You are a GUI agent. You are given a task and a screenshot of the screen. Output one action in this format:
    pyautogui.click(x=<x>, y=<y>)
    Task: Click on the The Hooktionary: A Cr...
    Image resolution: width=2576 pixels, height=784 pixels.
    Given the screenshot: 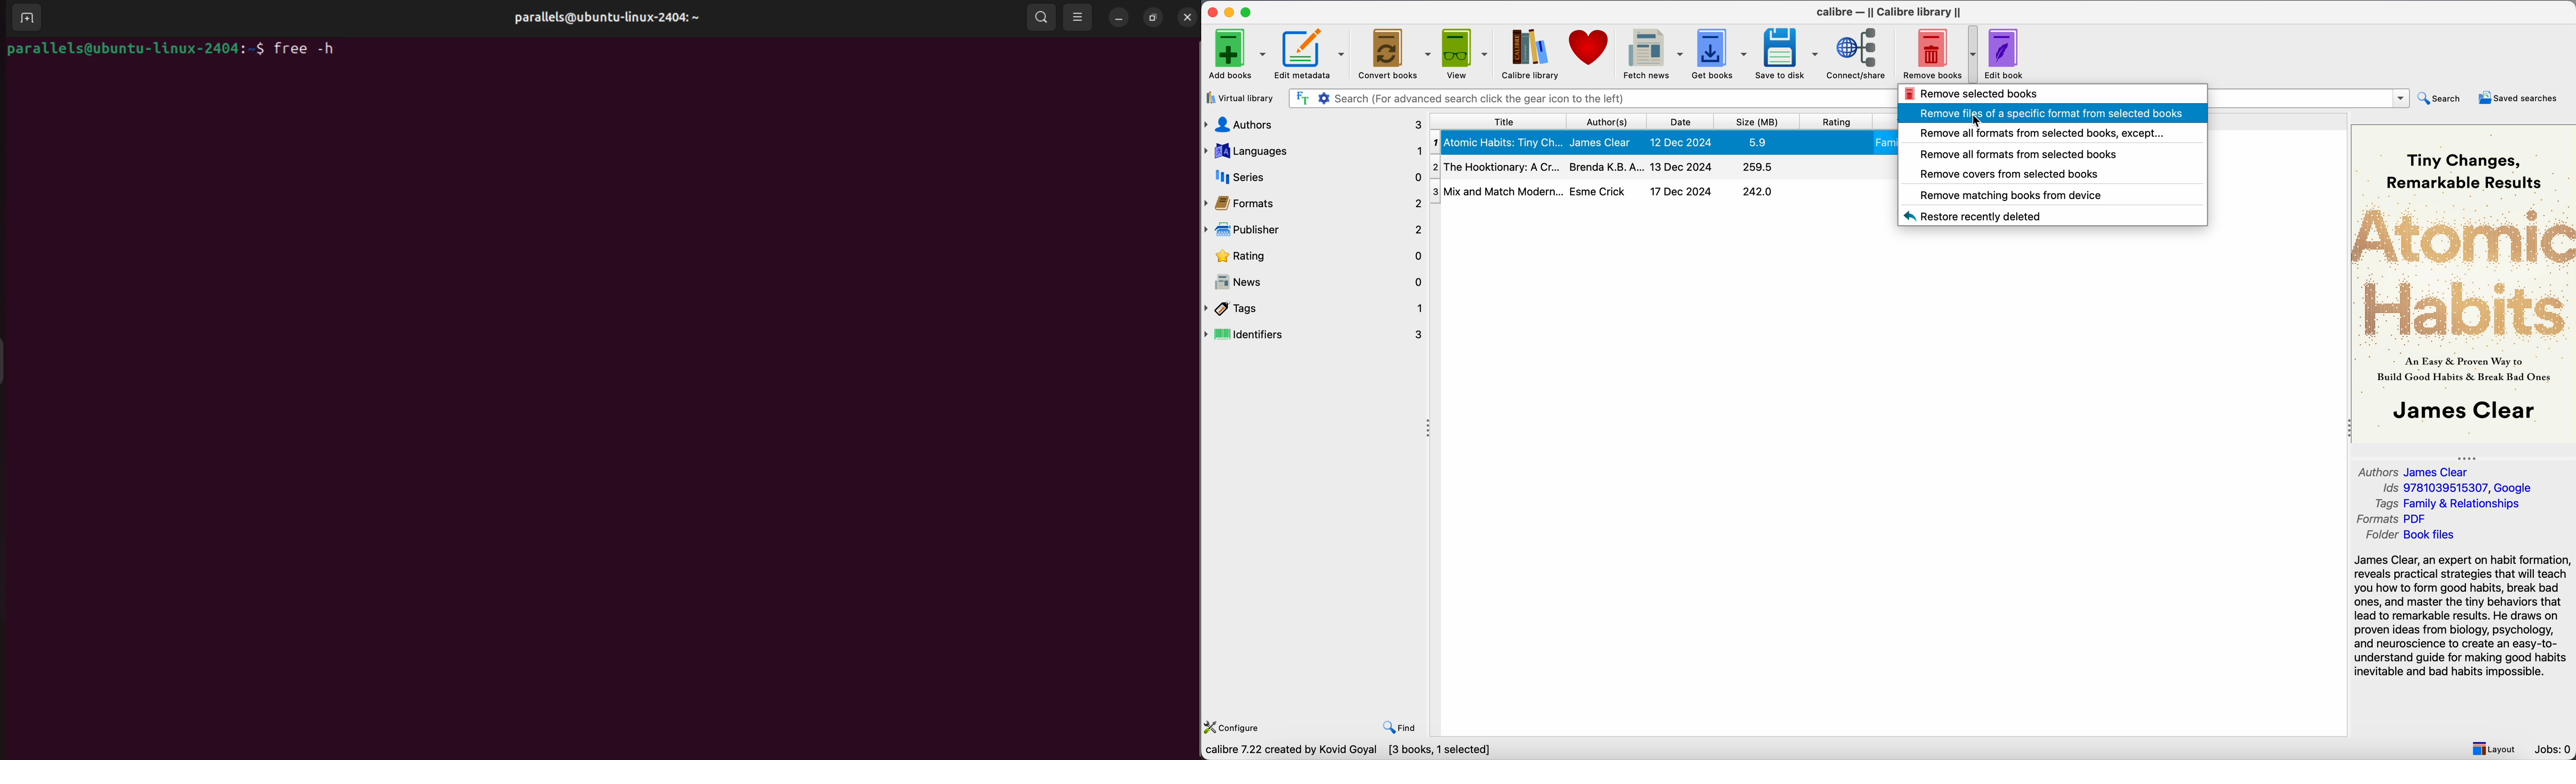 What is the action you would take?
    pyautogui.click(x=1496, y=166)
    